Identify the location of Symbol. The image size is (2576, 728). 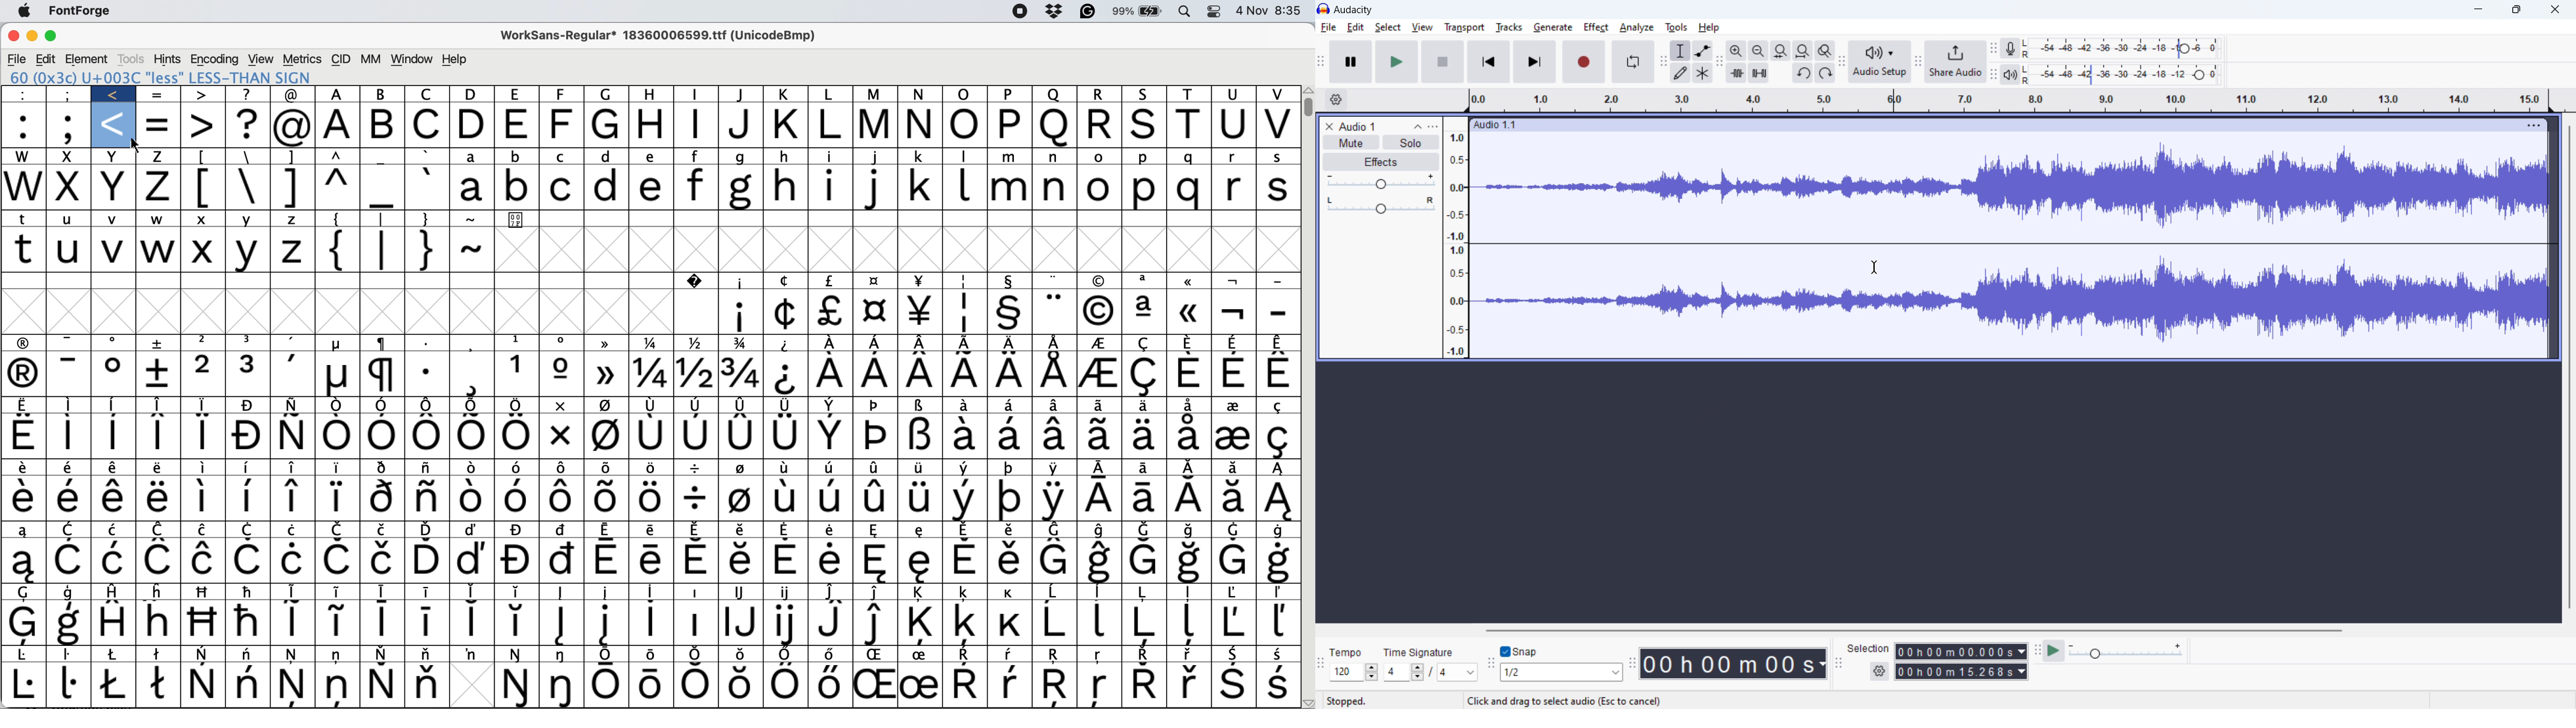
(698, 406).